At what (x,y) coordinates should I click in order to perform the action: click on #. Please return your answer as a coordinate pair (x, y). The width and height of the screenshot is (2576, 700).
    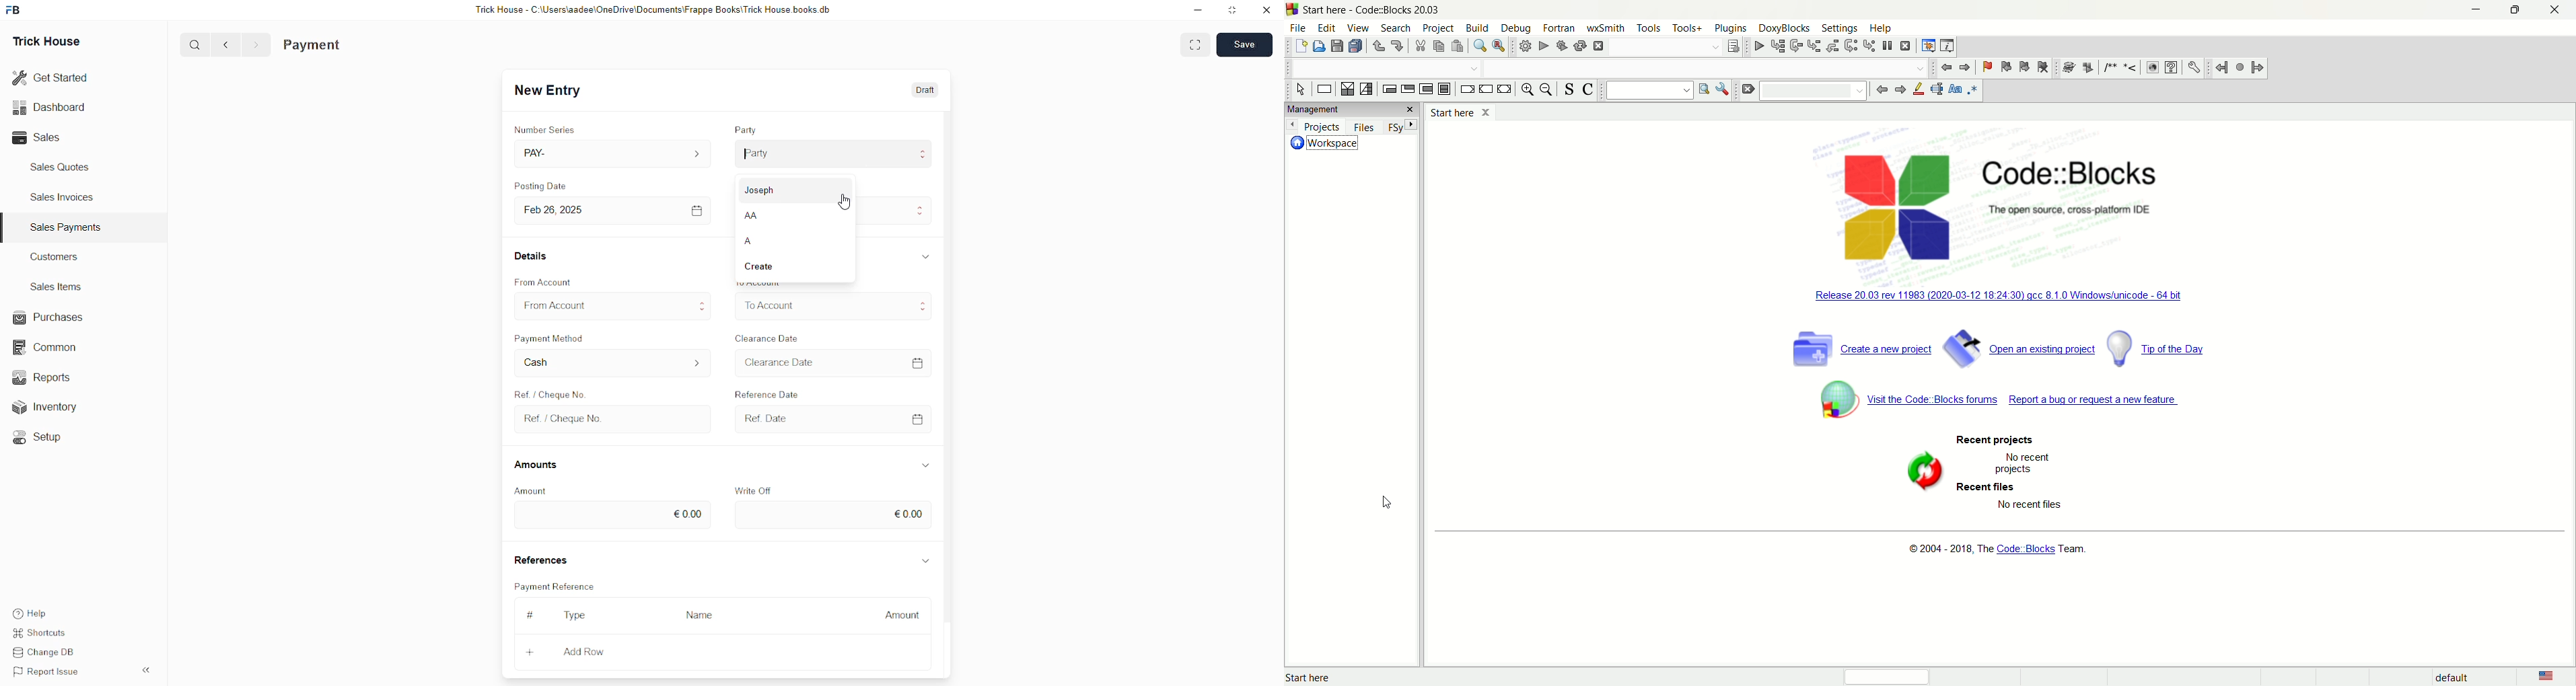
    Looking at the image, I should click on (531, 614).